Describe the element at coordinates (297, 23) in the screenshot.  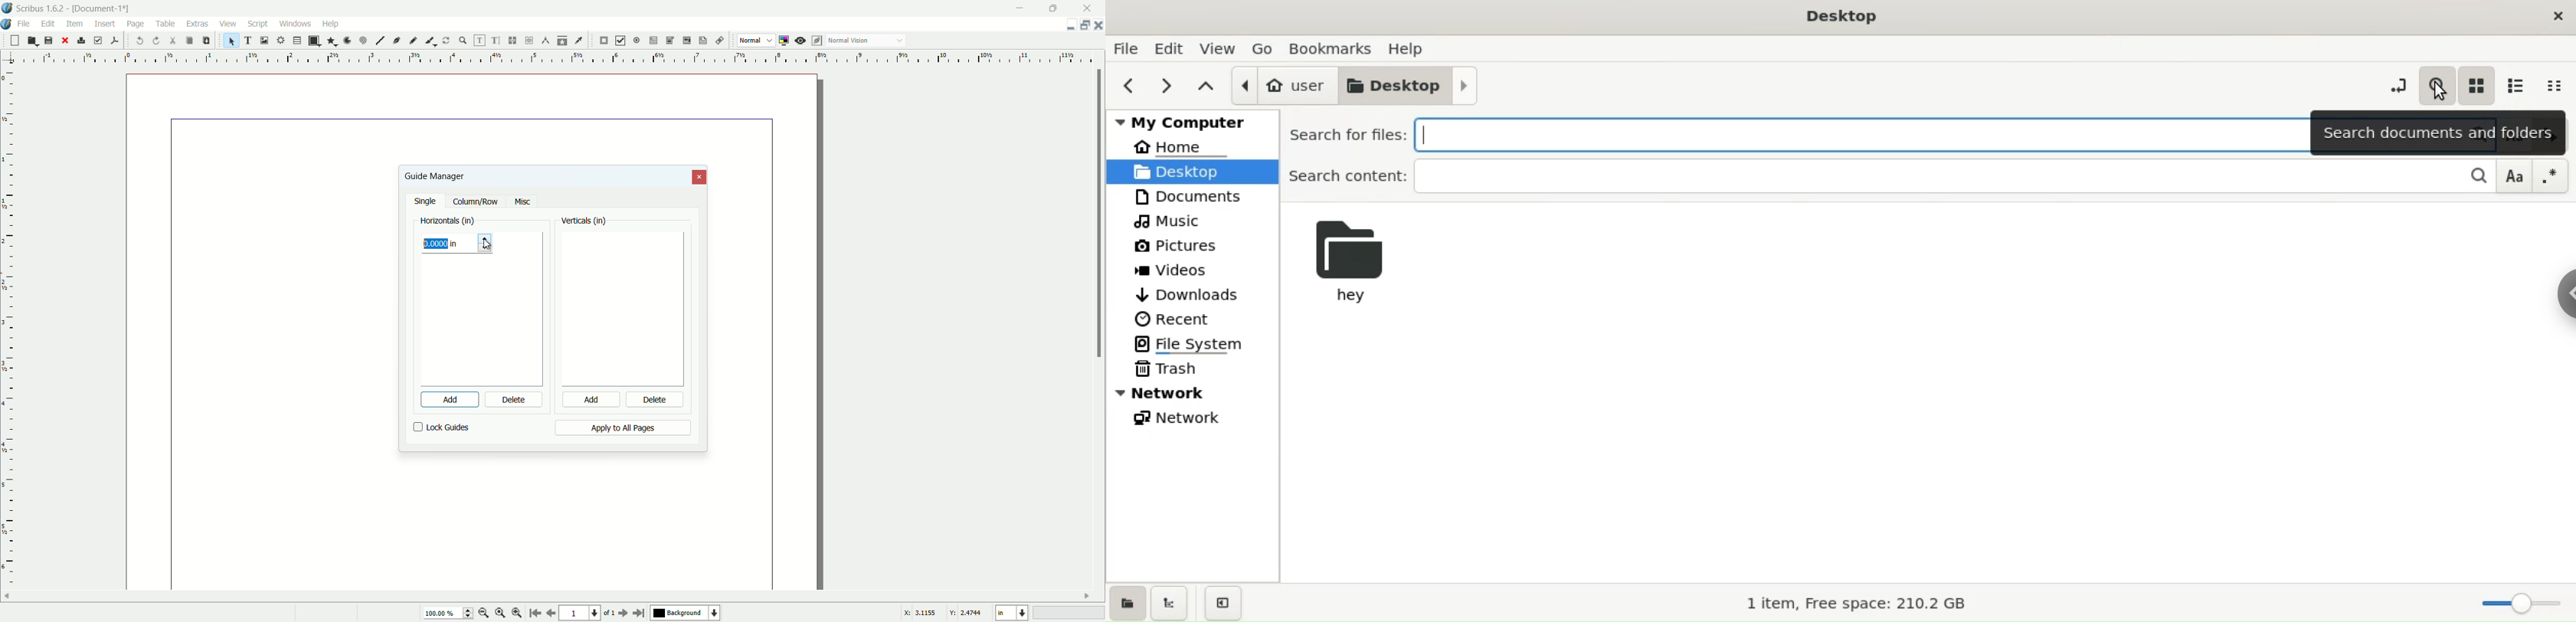
I see `windows menu` at that location.